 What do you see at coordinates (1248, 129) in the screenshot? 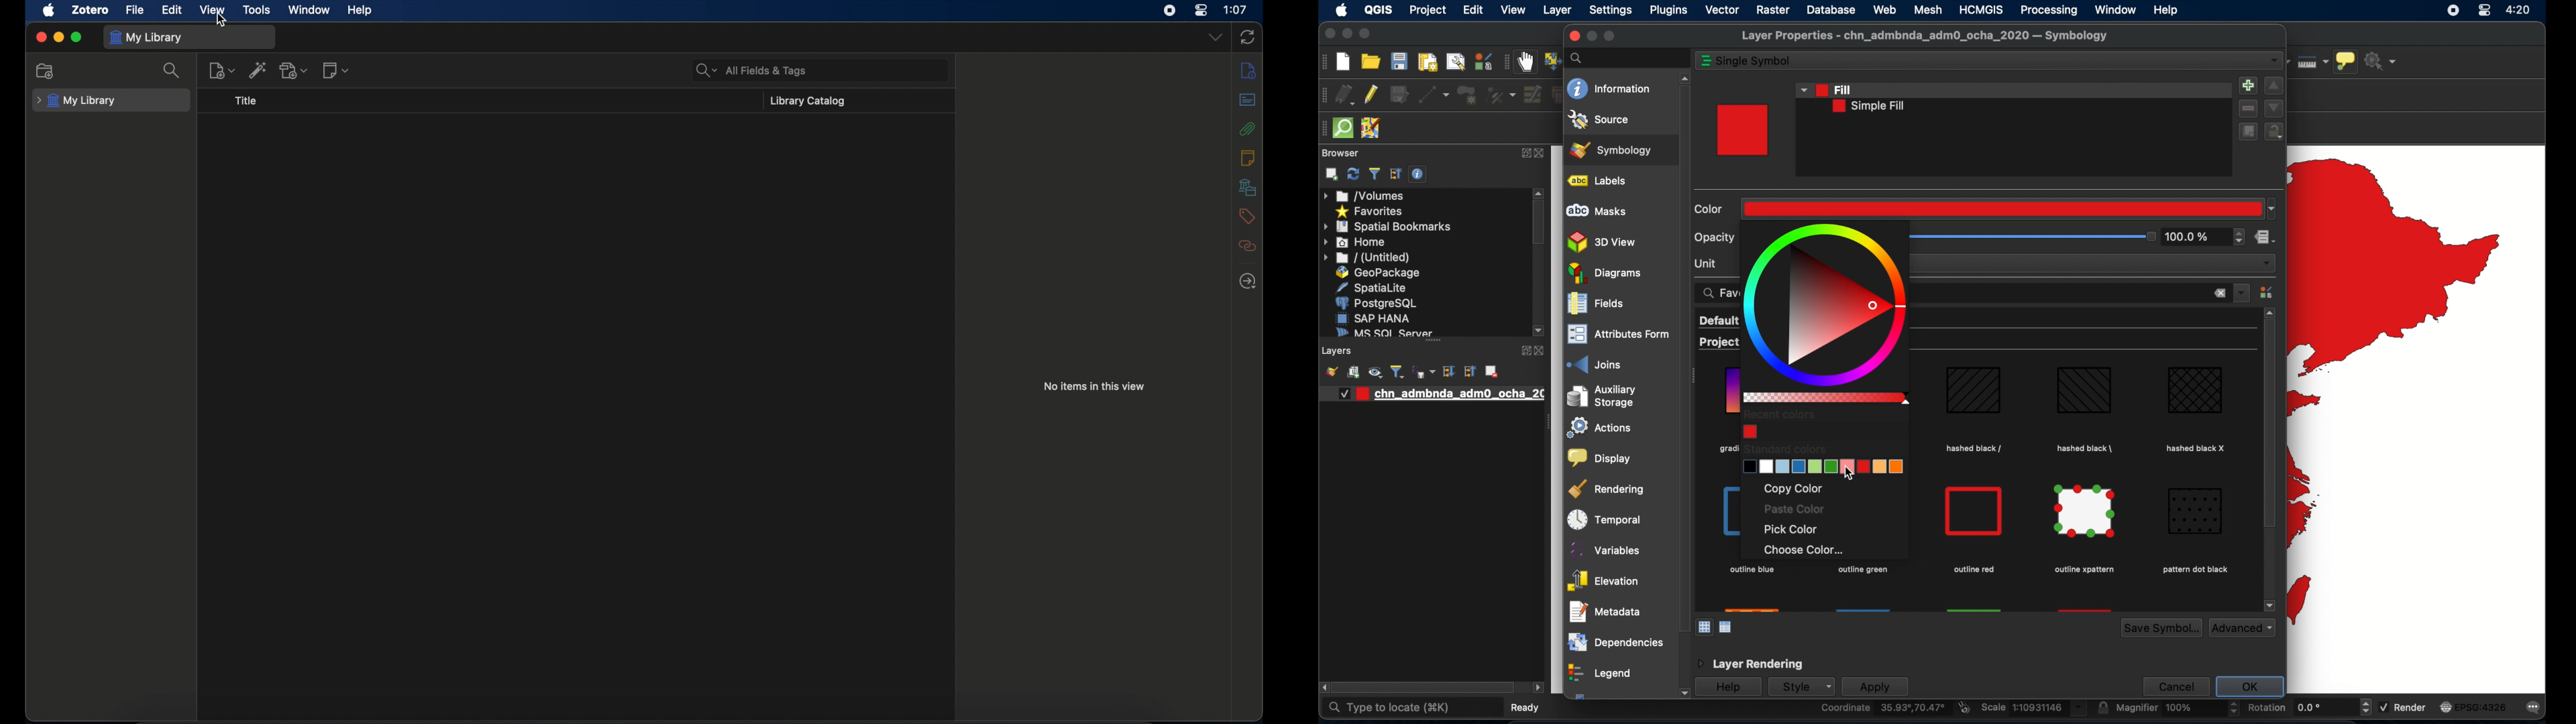
I see `attachments` at bounding box center [1248, 129].